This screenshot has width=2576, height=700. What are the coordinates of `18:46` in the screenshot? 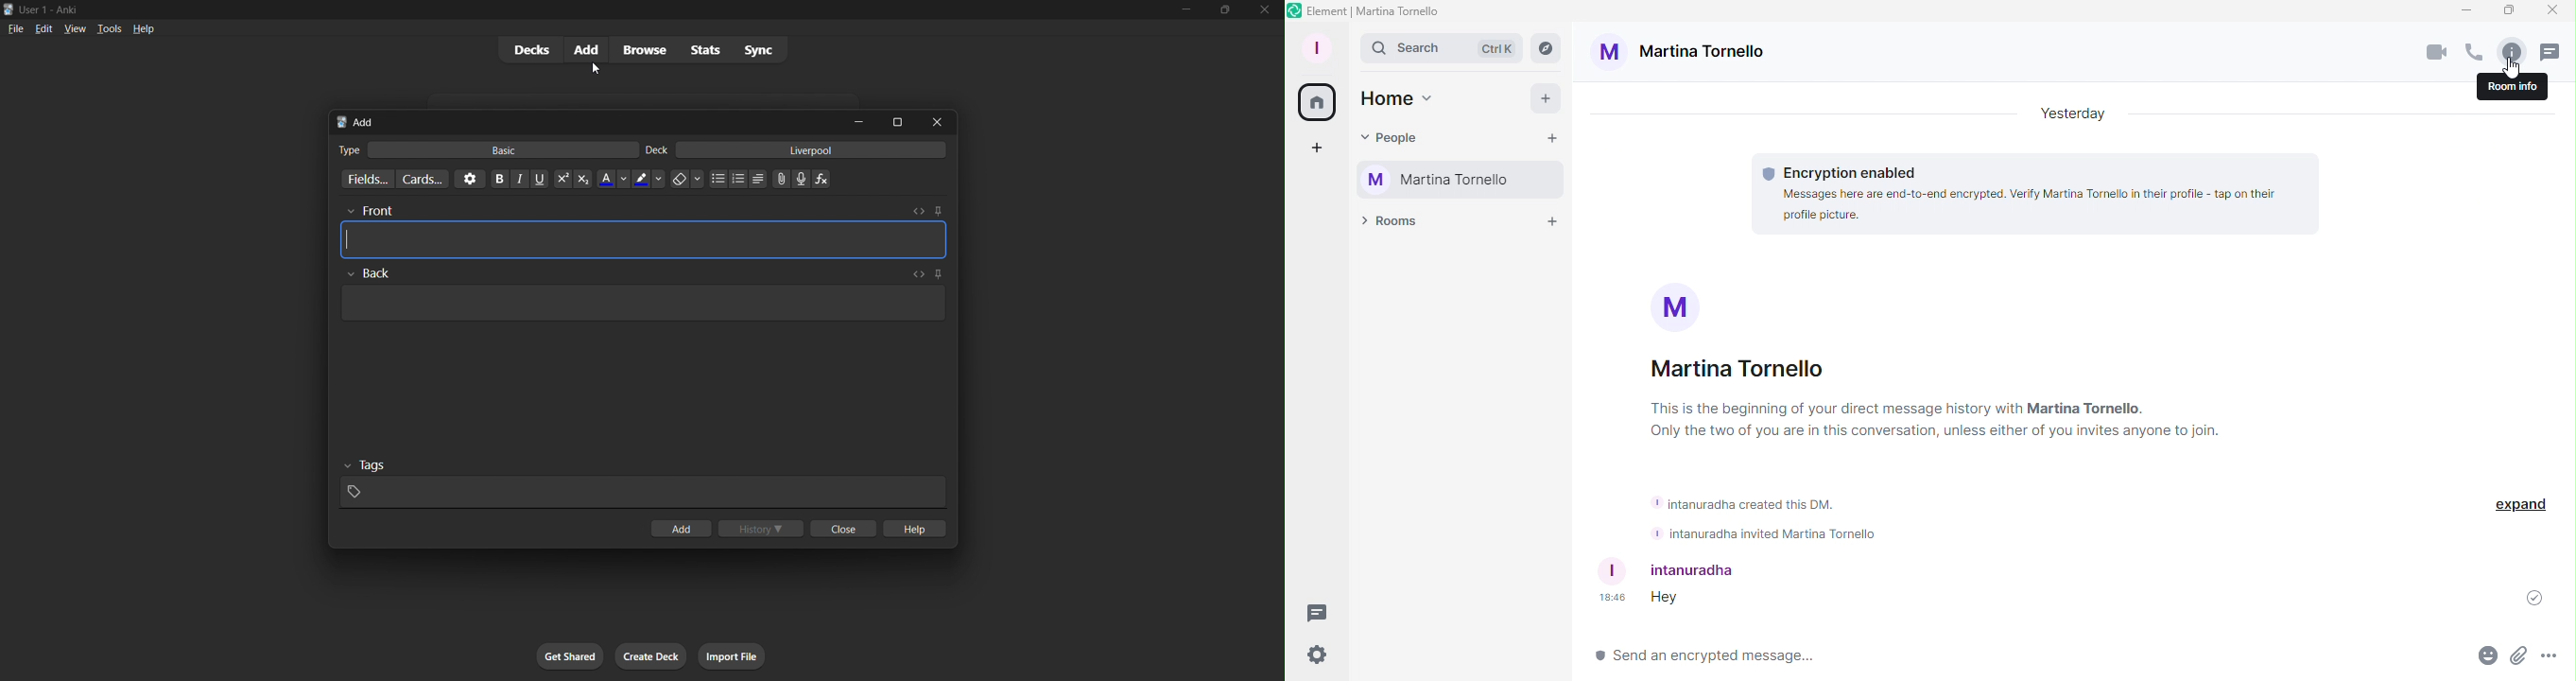 It's located at (1611, 598).